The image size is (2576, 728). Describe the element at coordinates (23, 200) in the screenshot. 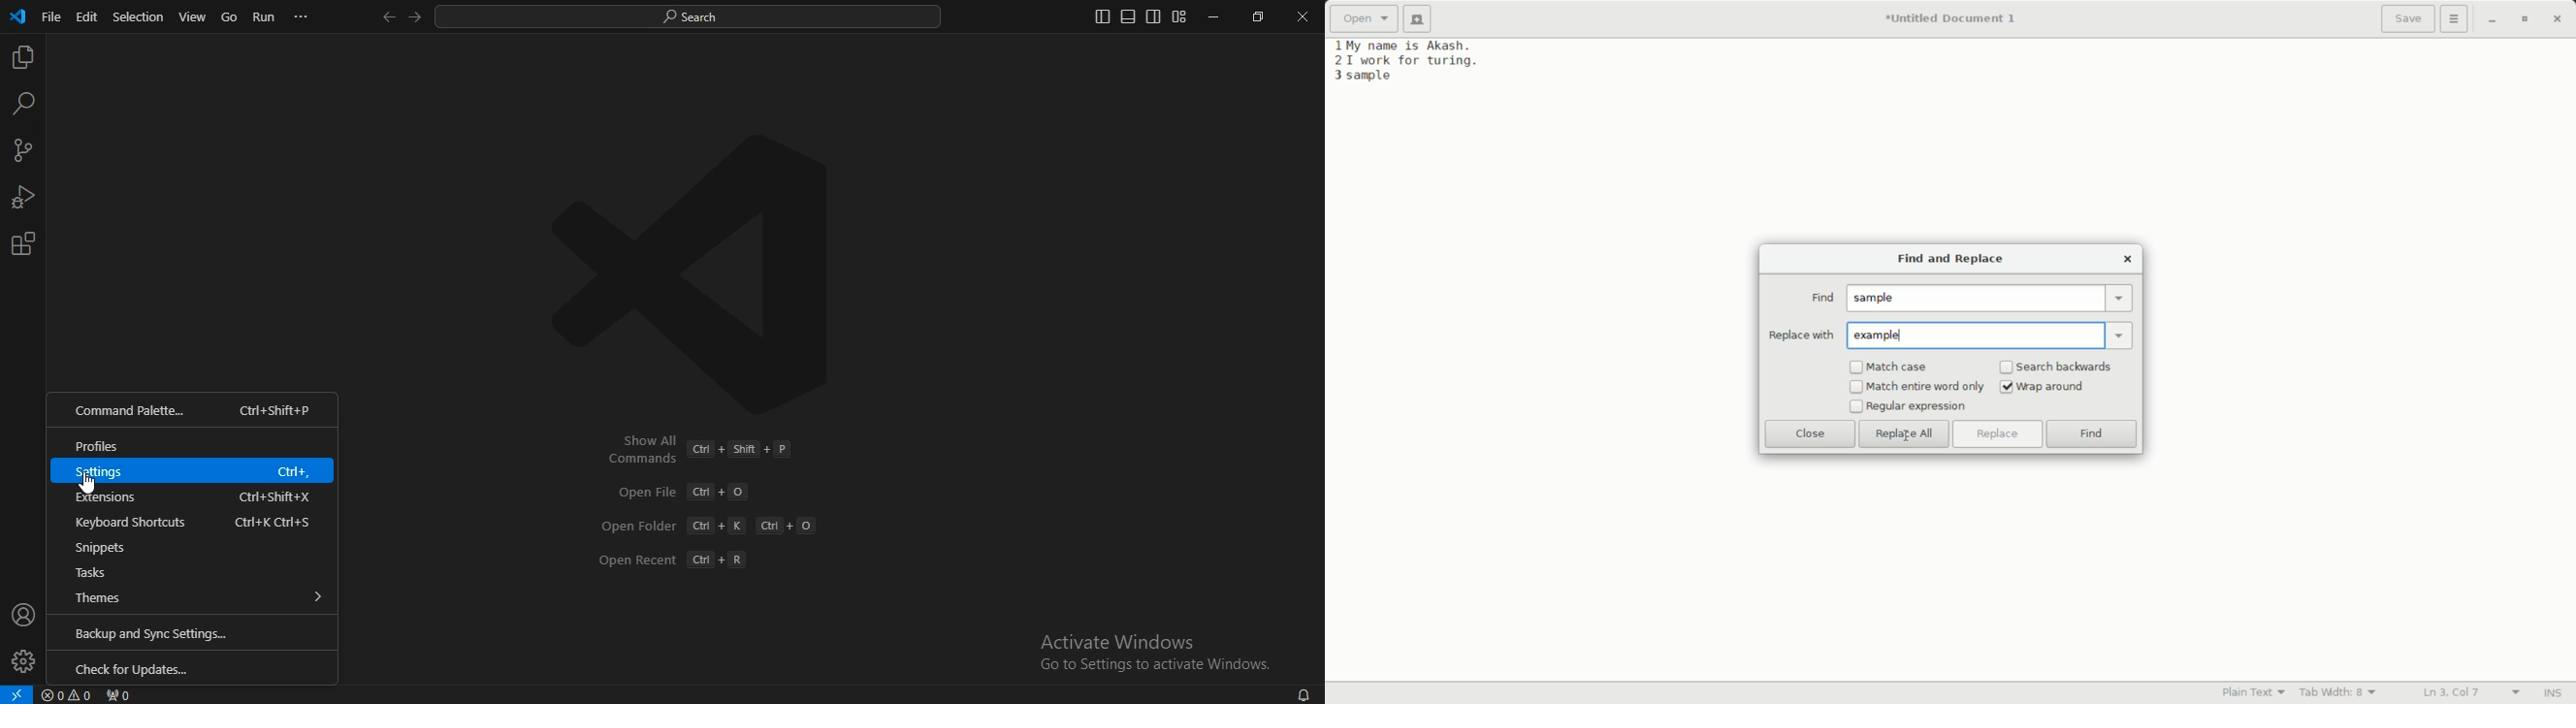

I see `run and debug` at that location.